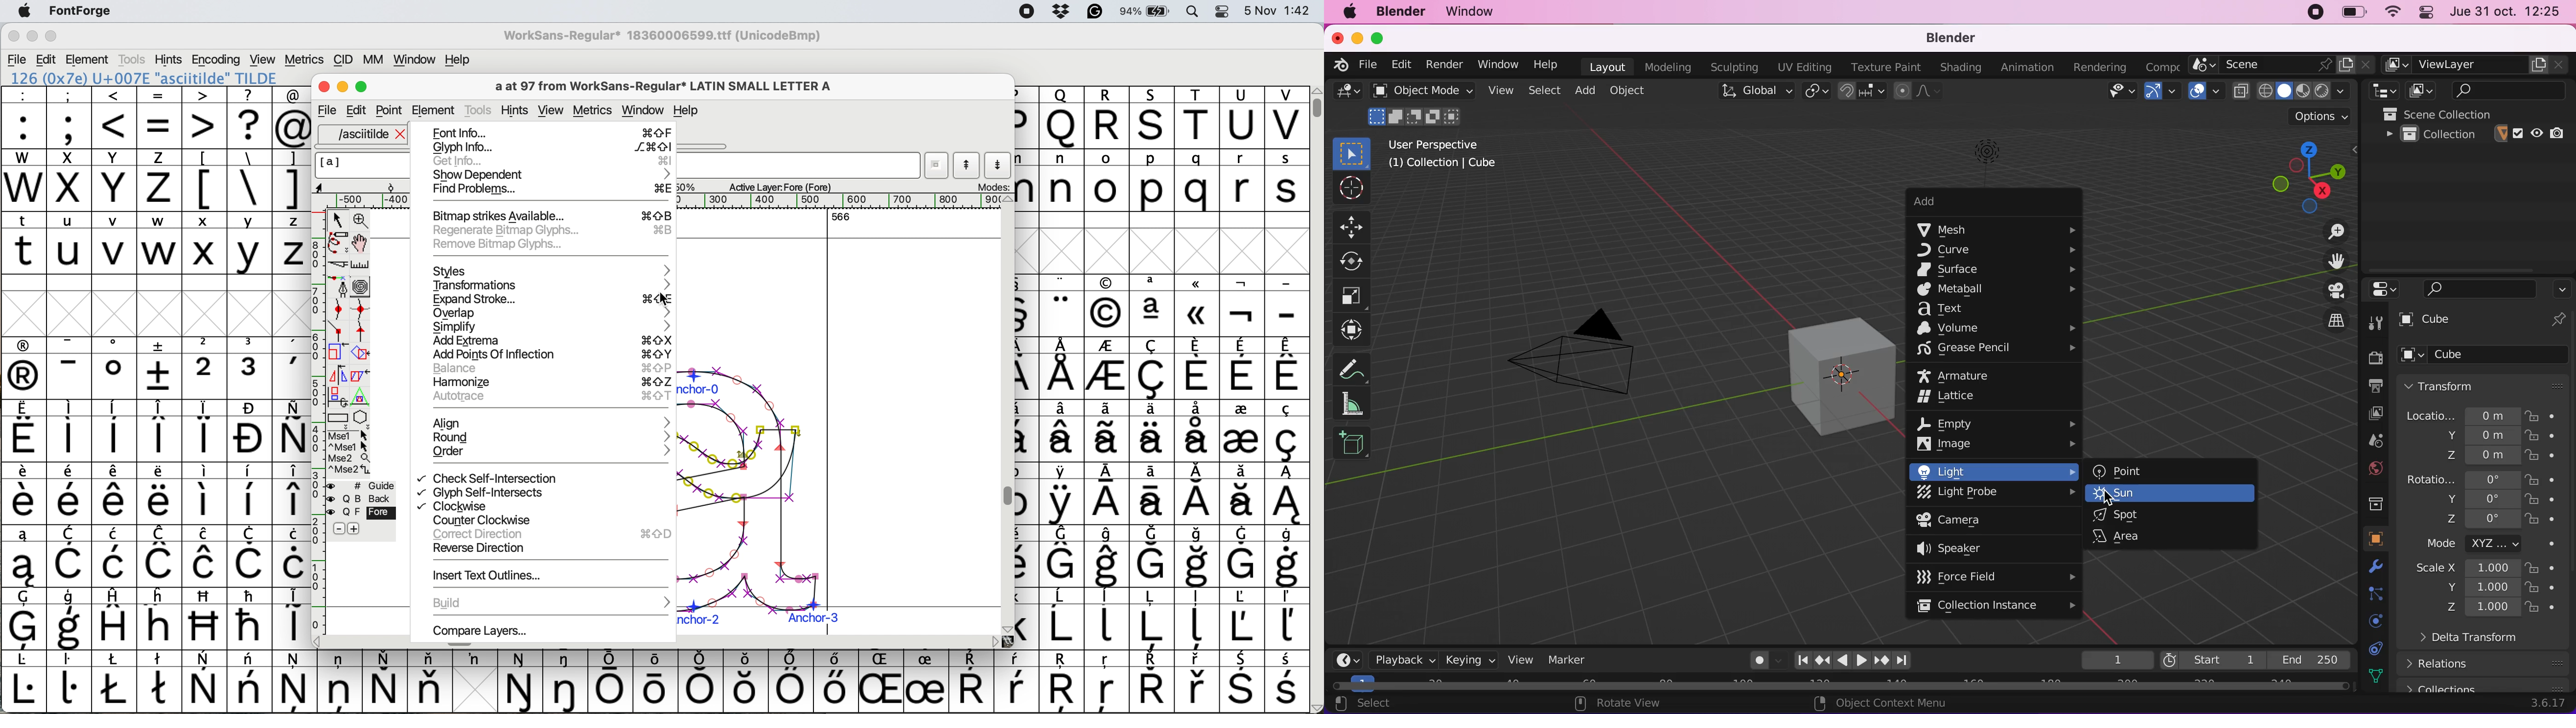 This screenshot has height=728, width=2576. Describe the element at coordinates (1008, 199) in the screenshot. I see `scroll button` at that location.